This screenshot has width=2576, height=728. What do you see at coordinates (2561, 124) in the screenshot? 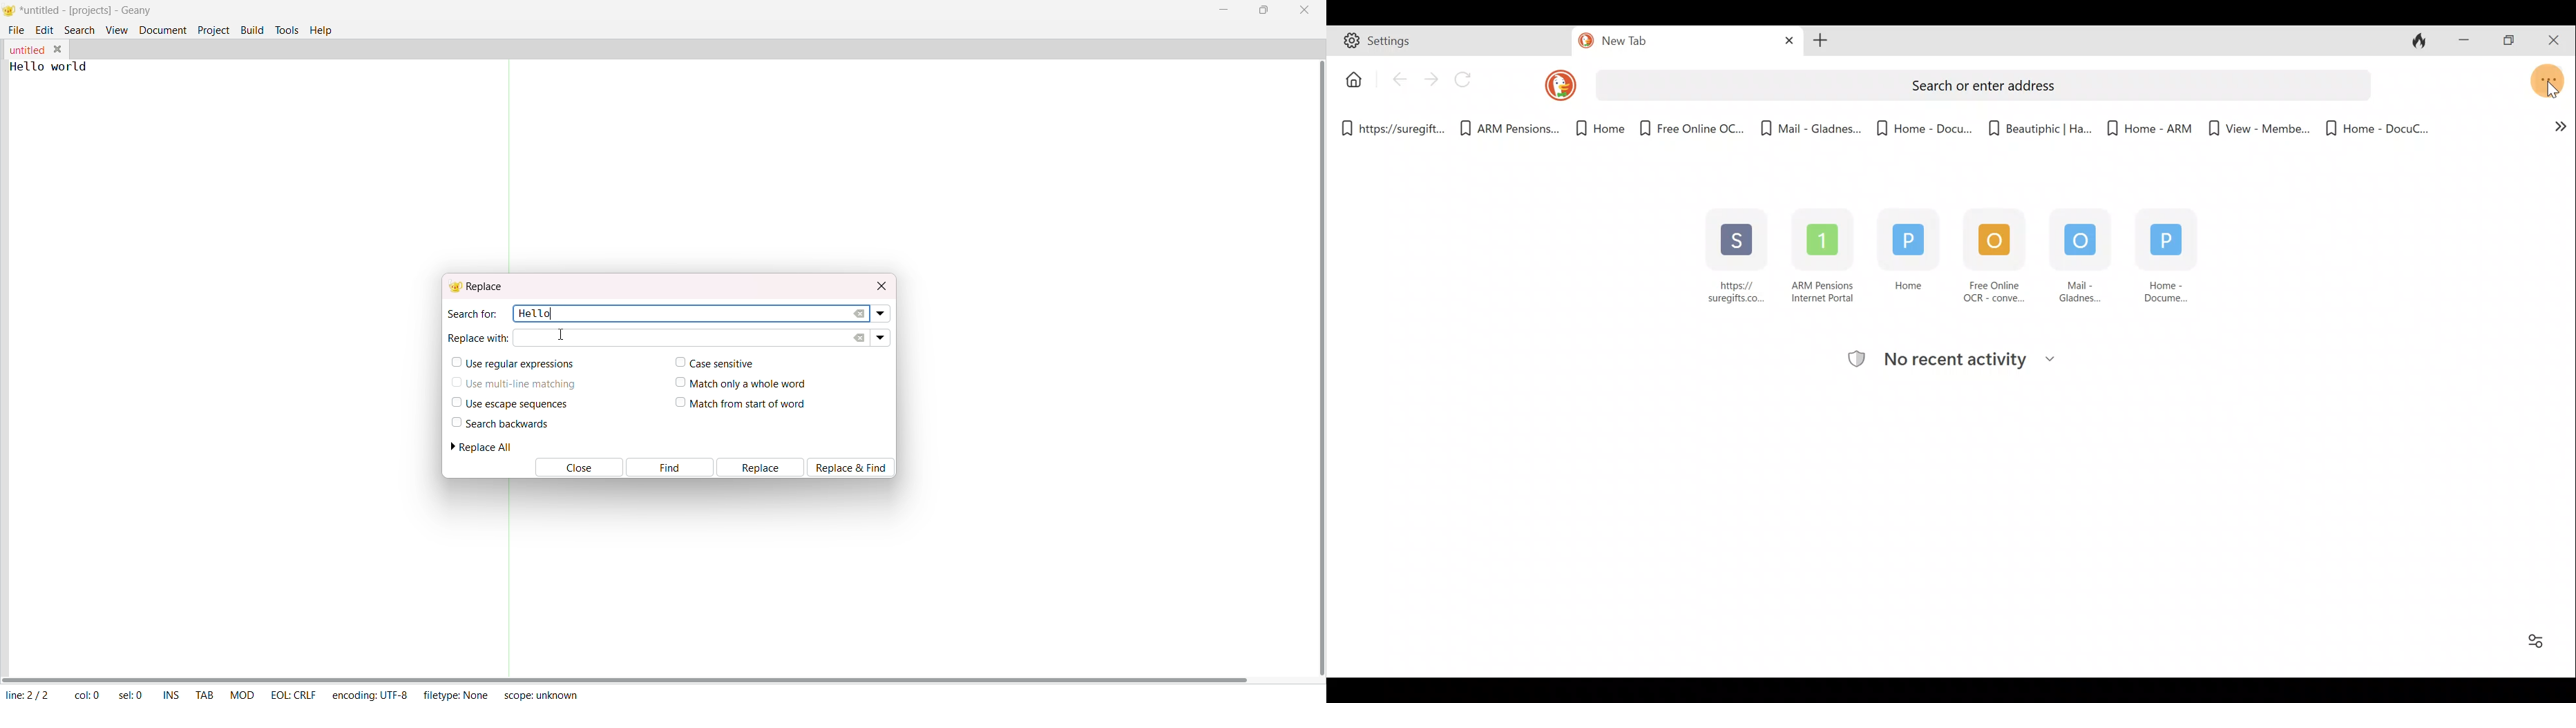
I see `Show more bookmarks` at bounding box center [2561, 124].